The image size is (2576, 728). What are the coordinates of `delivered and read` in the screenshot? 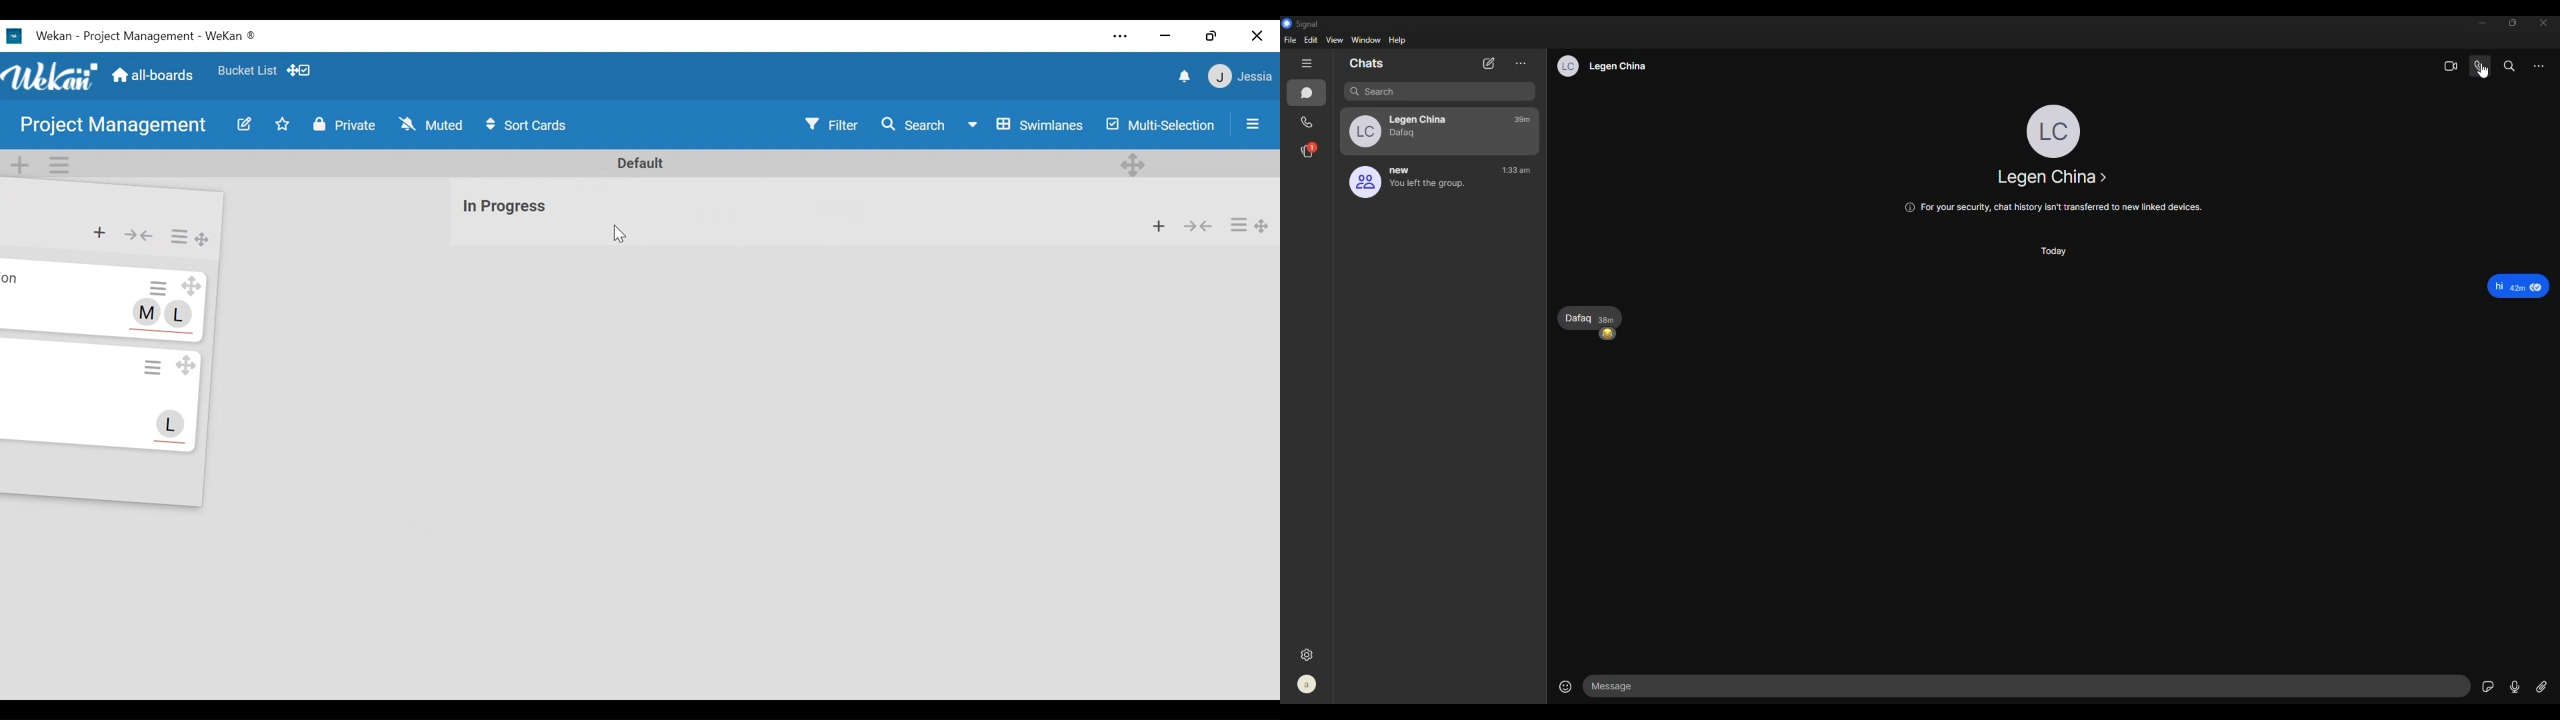 It's located at (2542, 285).